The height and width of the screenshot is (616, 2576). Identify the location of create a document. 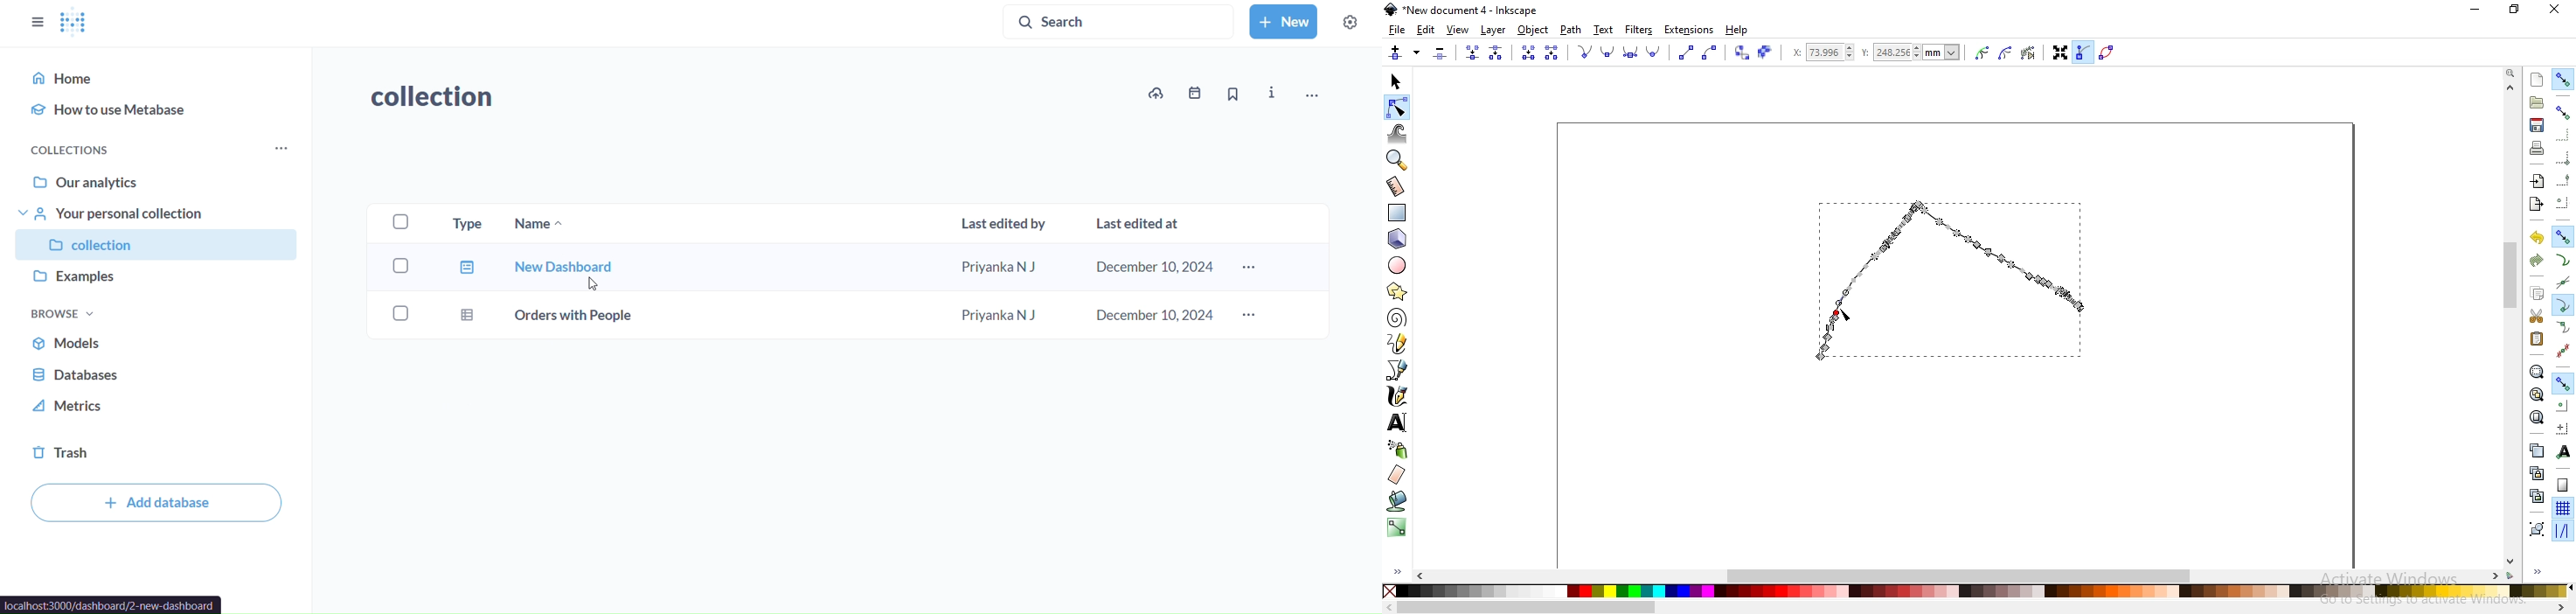
(2538, 80).